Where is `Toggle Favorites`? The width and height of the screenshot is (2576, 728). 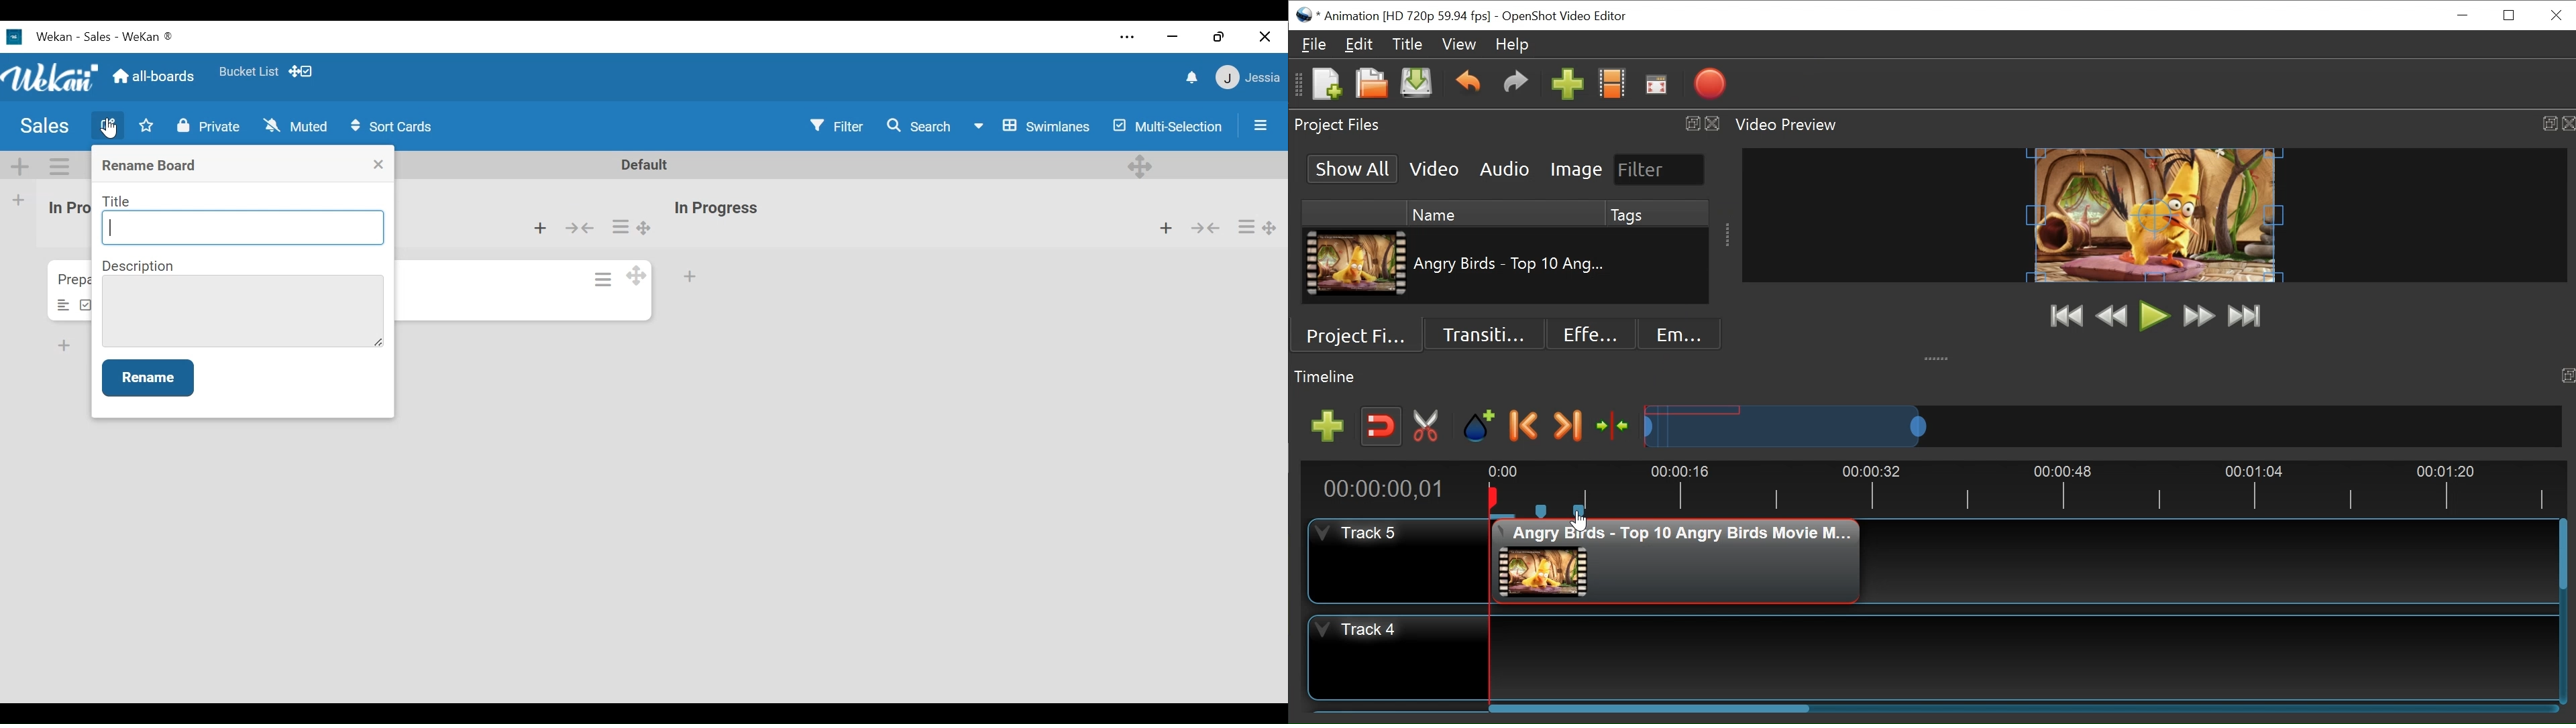 Toggle Favorites is located at coordinates (146, 125).